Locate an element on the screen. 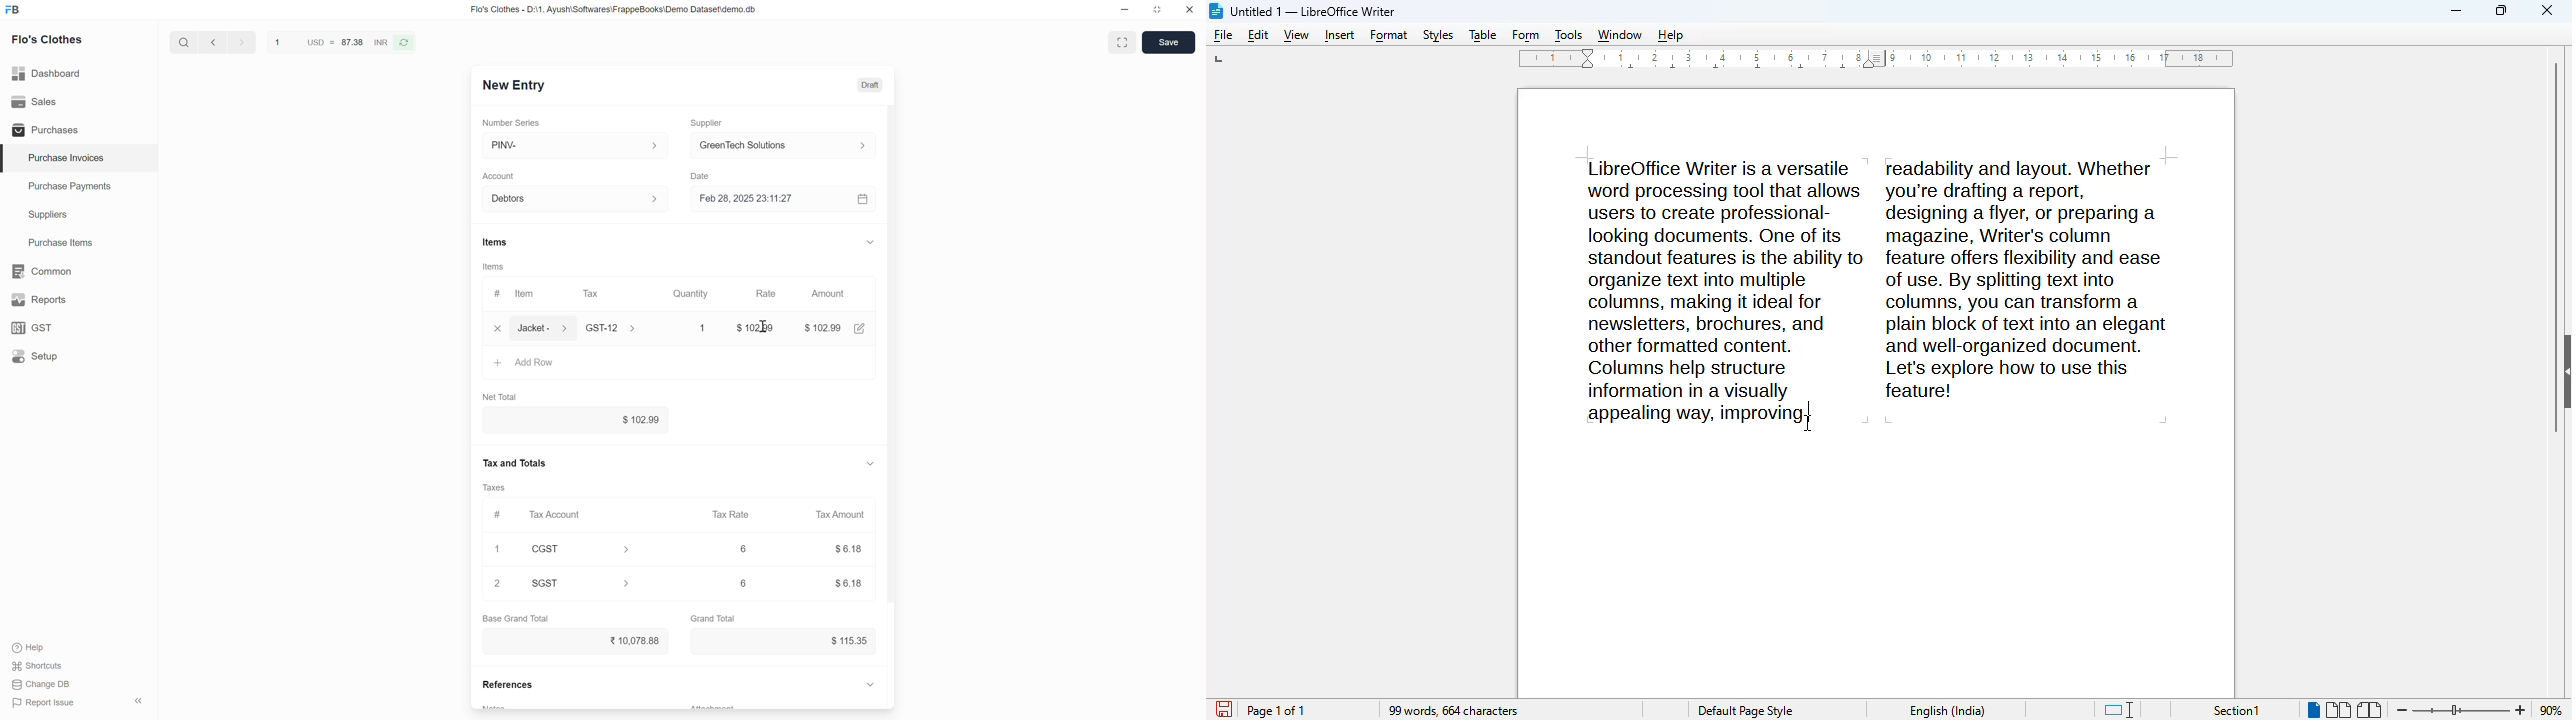  Reverse is located at coordinates (404, 43).